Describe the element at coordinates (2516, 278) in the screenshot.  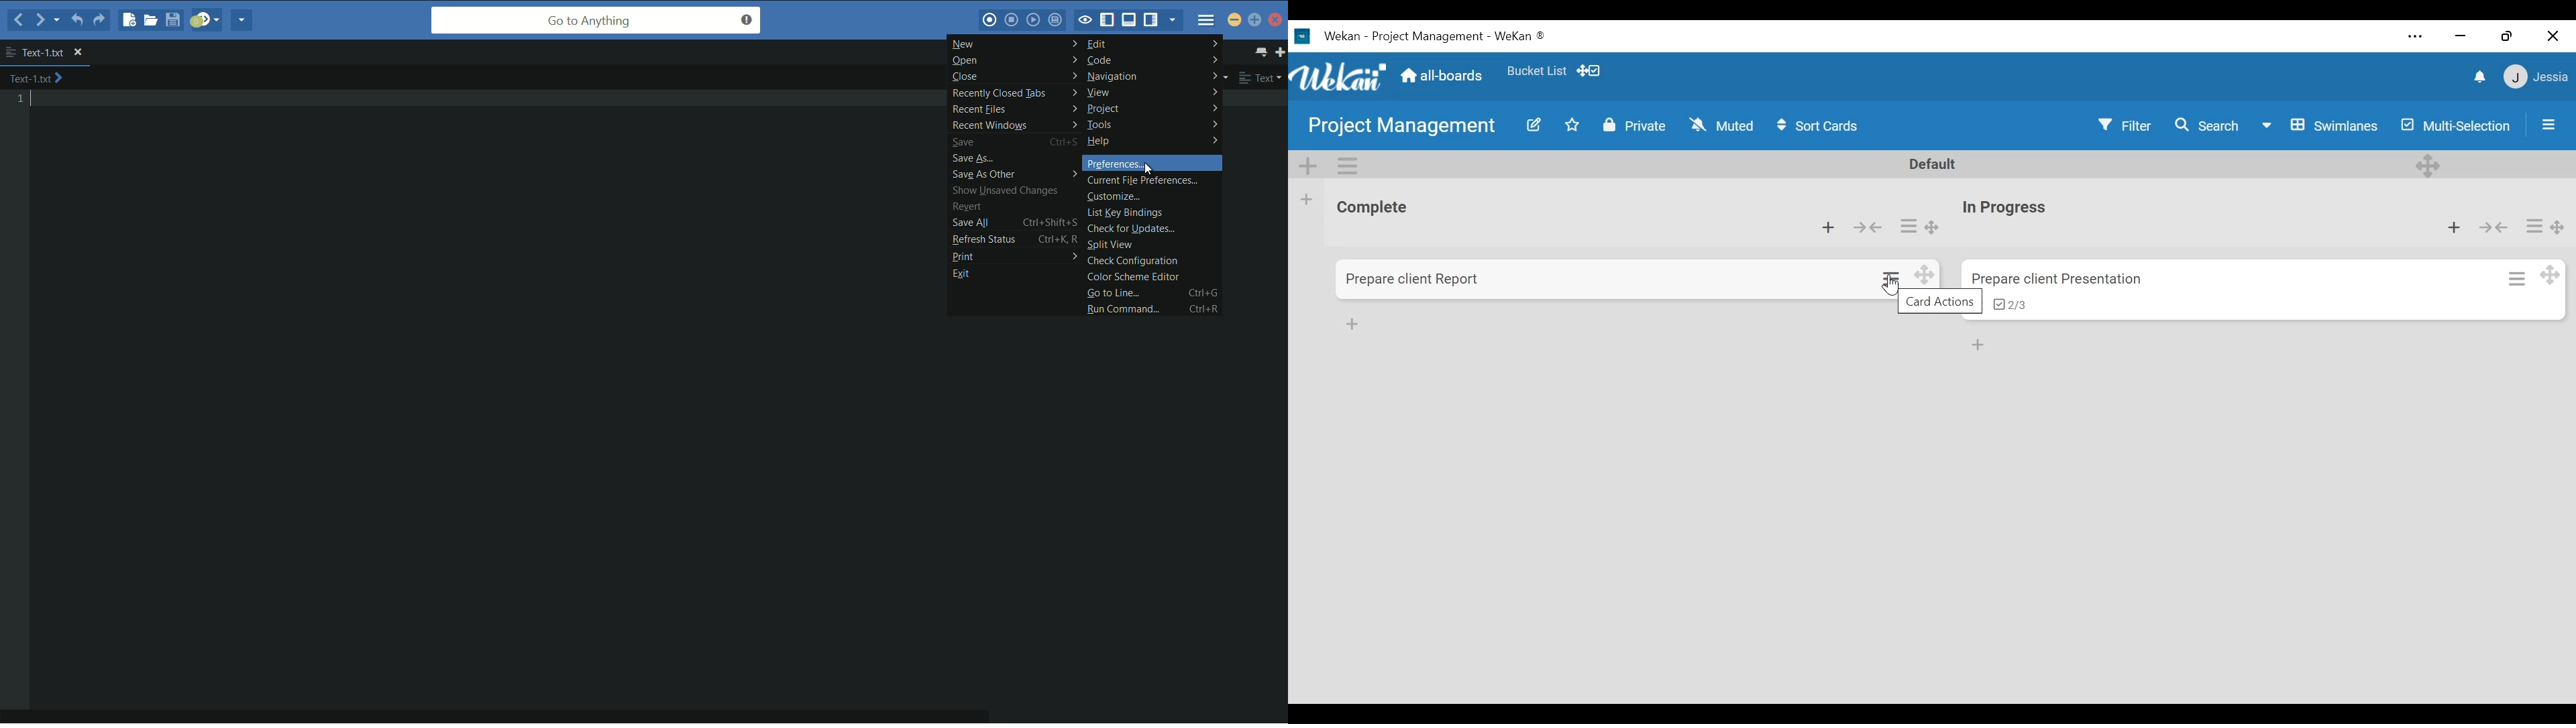
I see `Card actions` at that location.